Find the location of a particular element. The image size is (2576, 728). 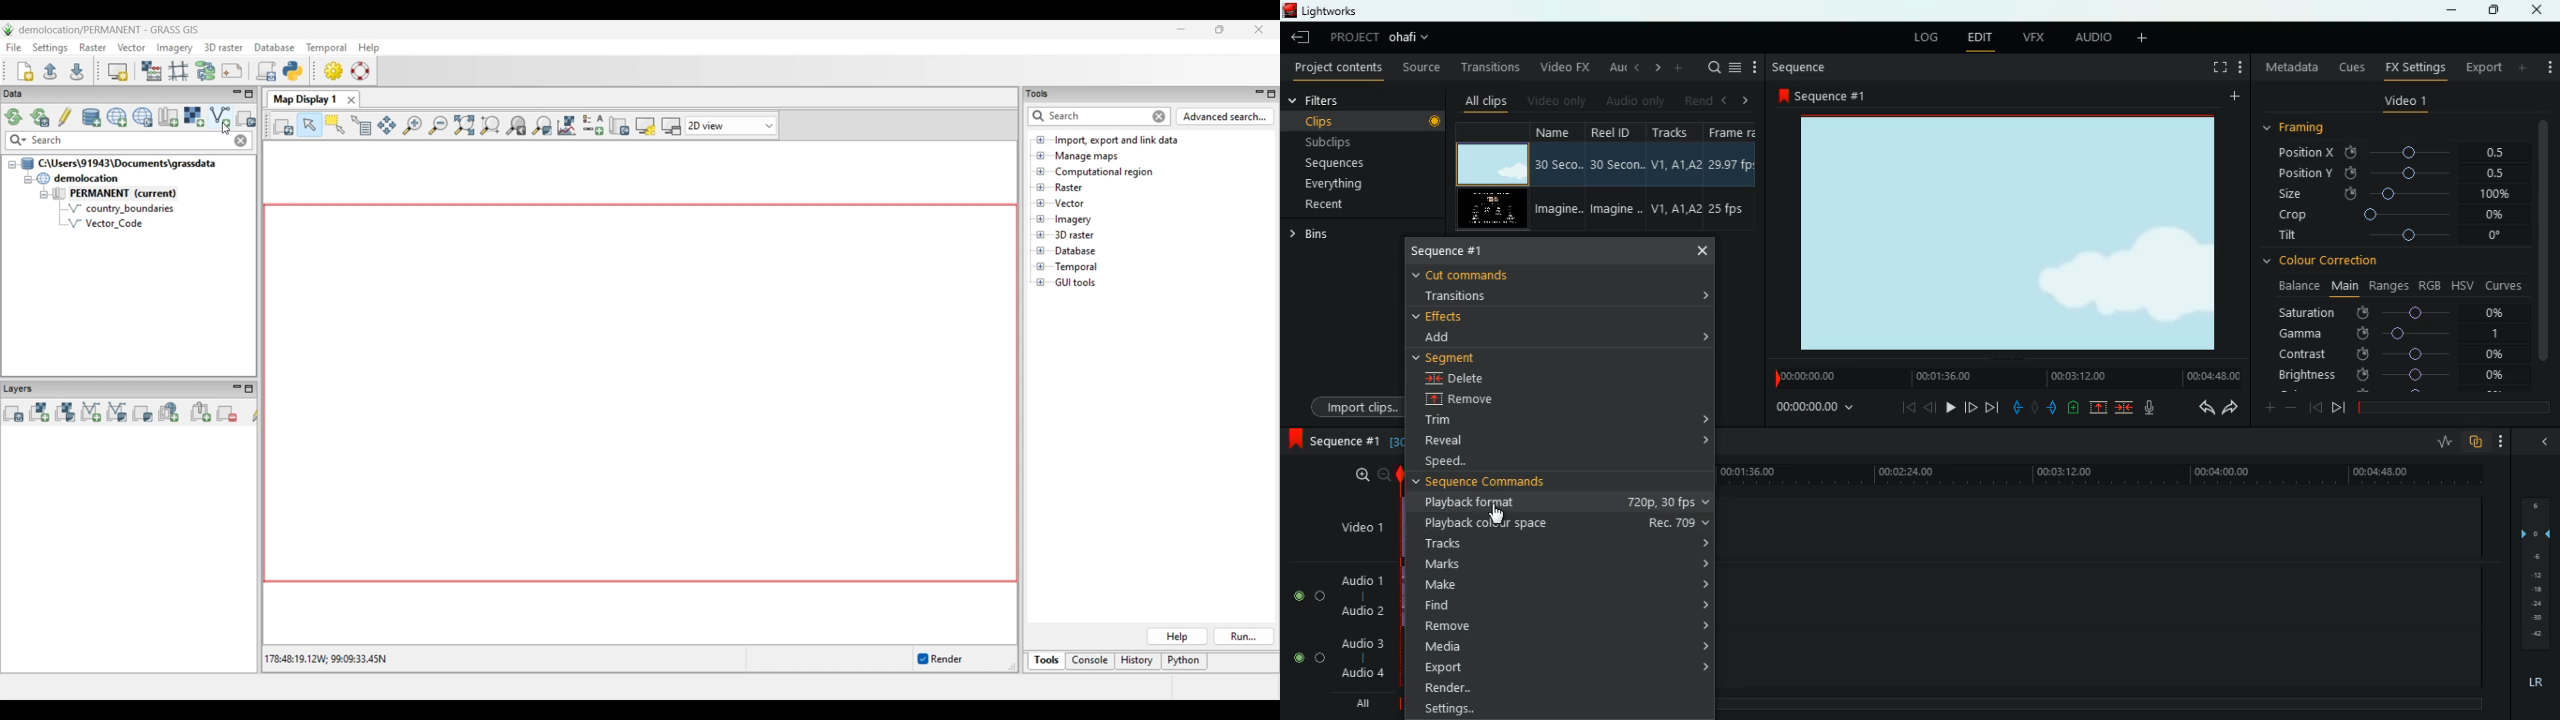

menu is located at coordinates (1735, 67).